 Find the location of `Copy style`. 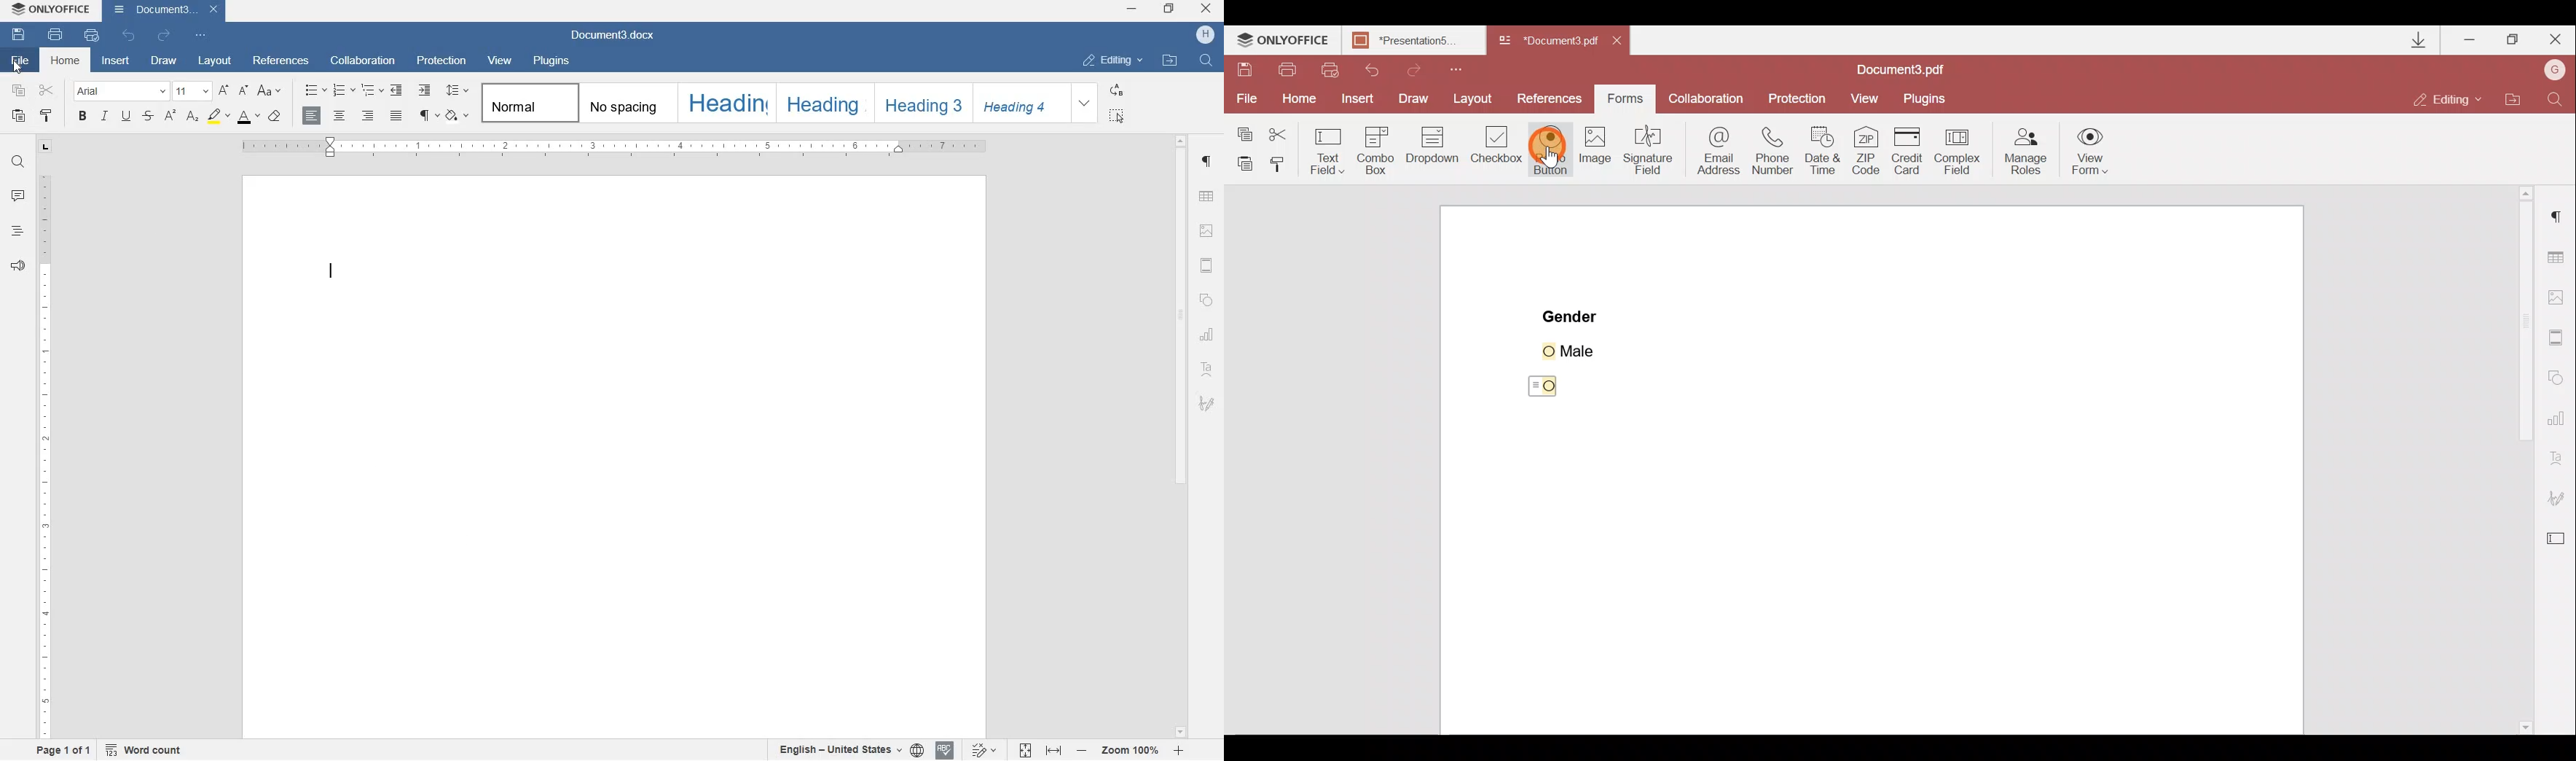

Copy style is located at coordinates (1283, 163).